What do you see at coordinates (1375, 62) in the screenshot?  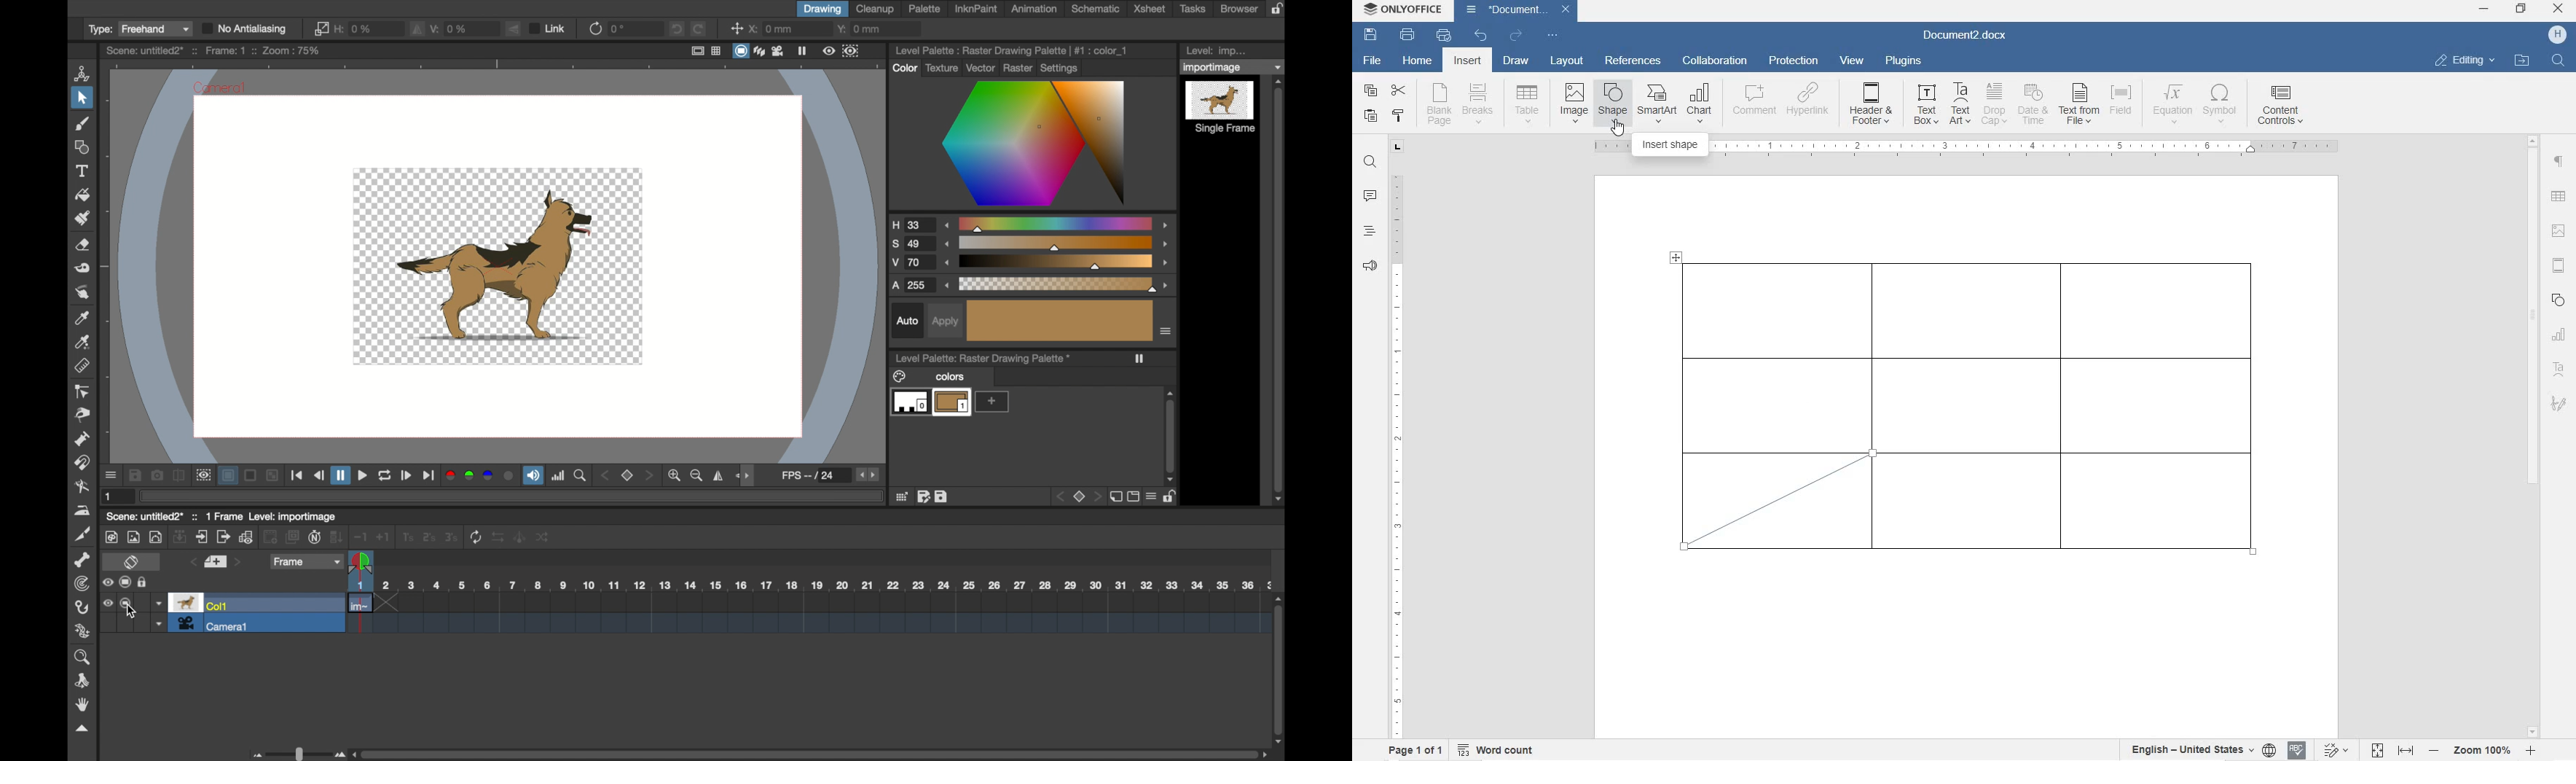 I see `file` at bounding box center [1375, 62].